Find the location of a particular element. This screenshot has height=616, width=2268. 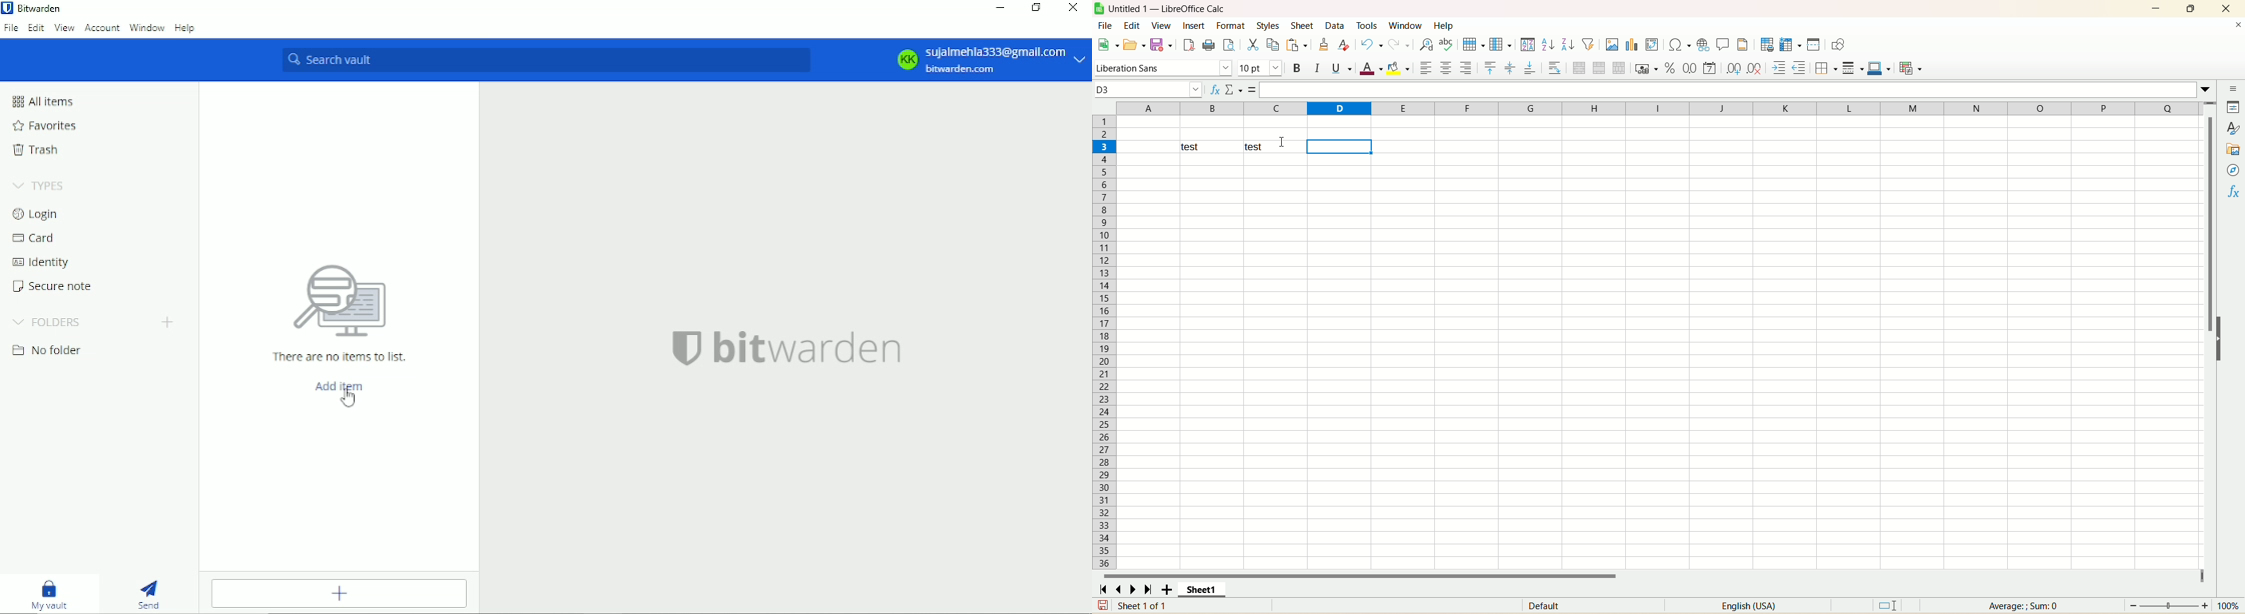

Name box is located at coordinates (1148, 90).